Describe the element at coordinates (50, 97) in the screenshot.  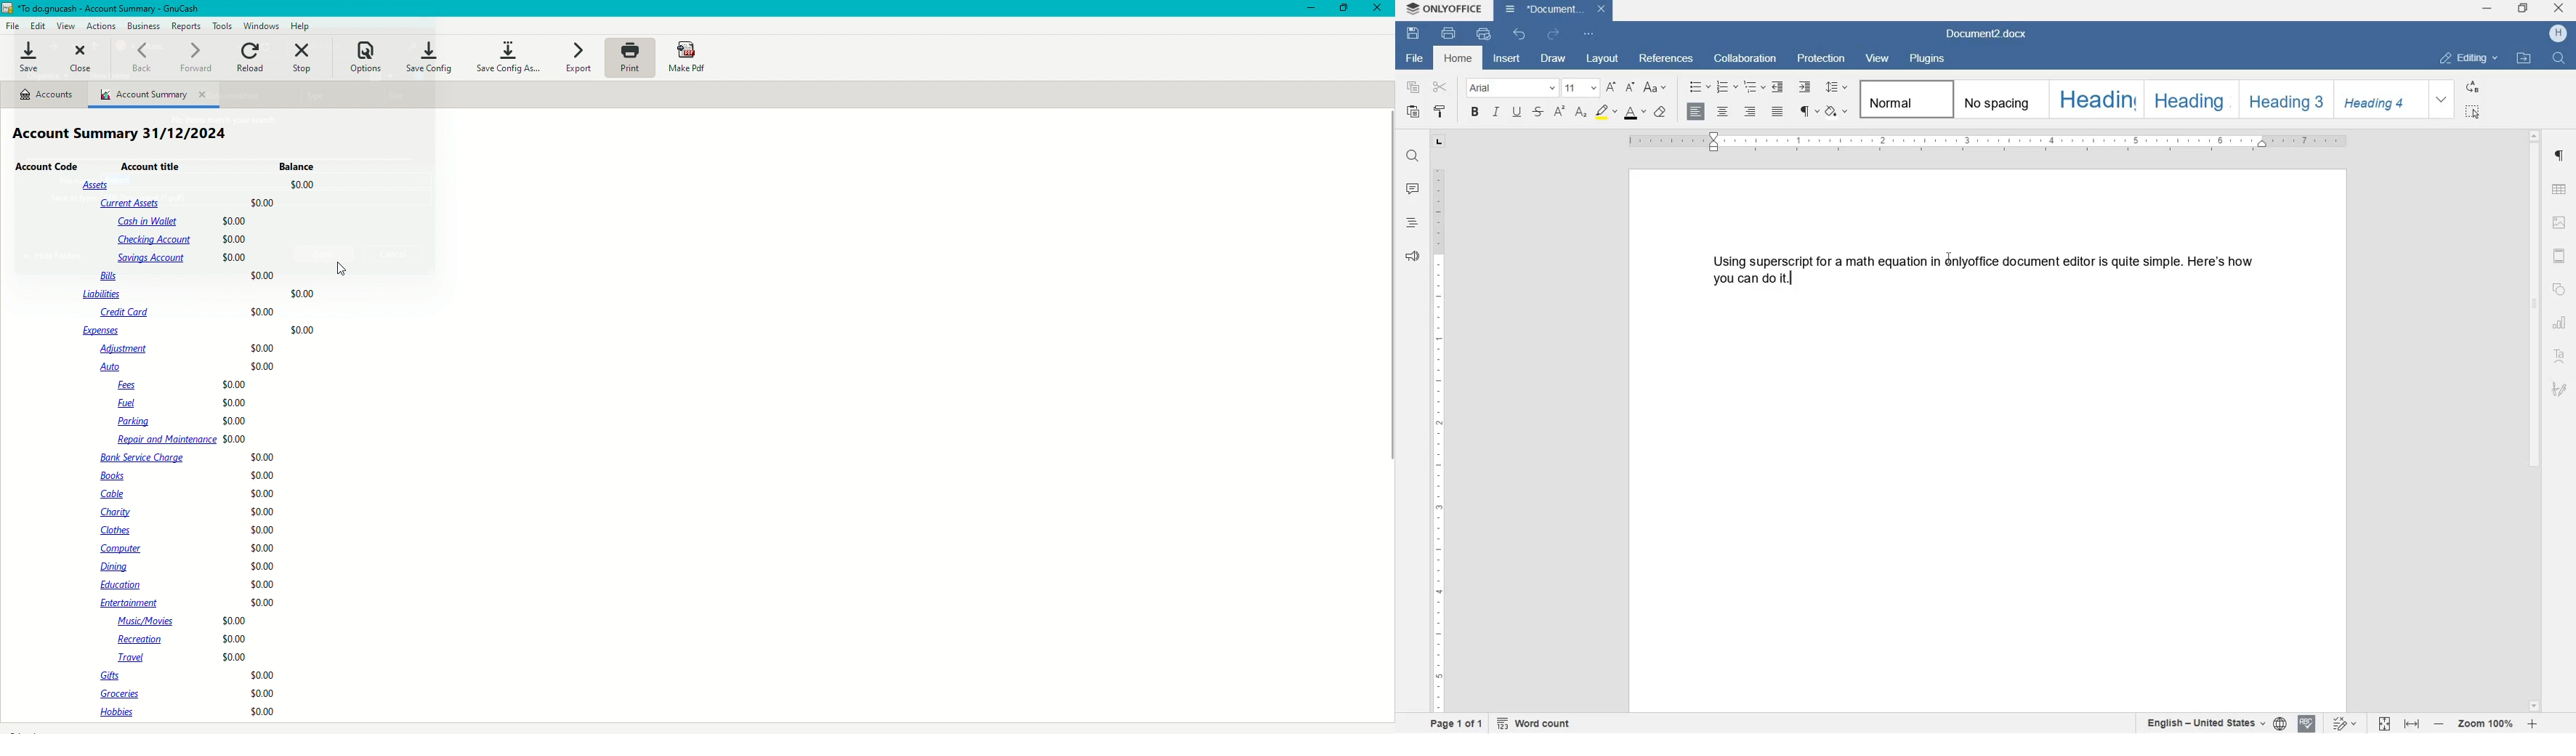
I see `Accounts` at that location.